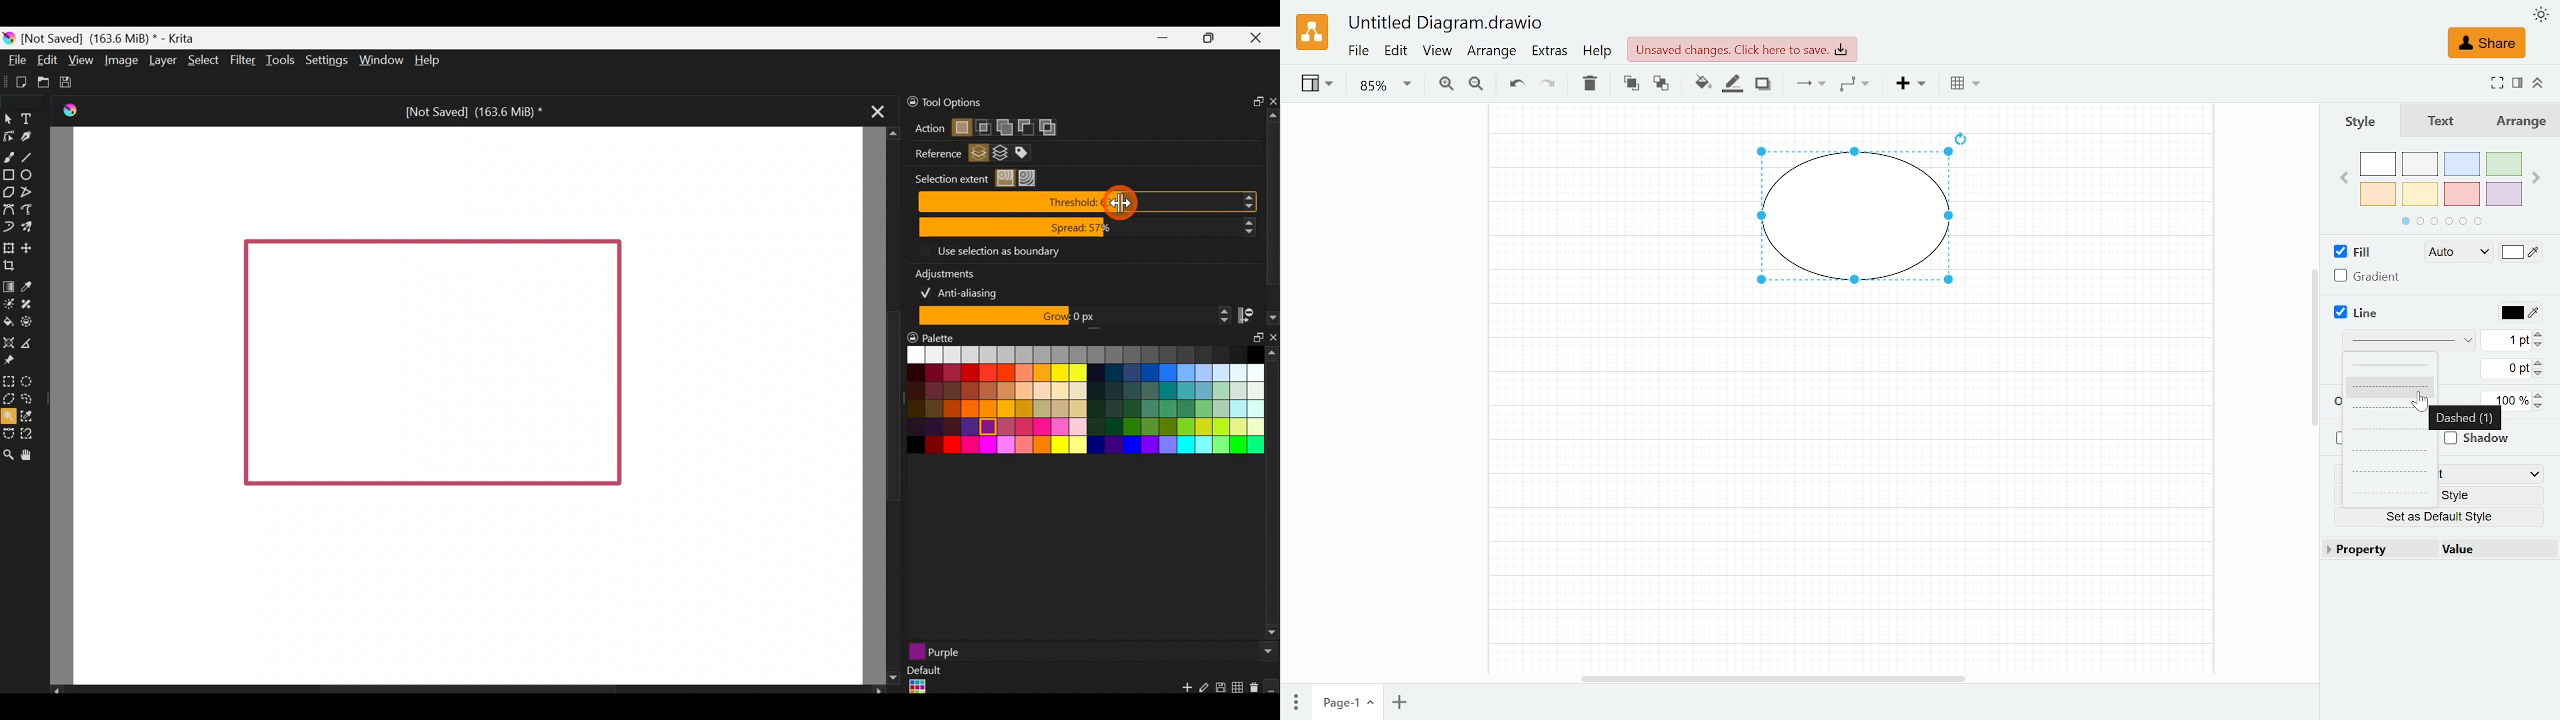 The image size is (2576, 728). What do you see at coordinates (1846, 220) in the screenshot?
I see `Current selected shape (circle)` at bounding box center [1846, 220].